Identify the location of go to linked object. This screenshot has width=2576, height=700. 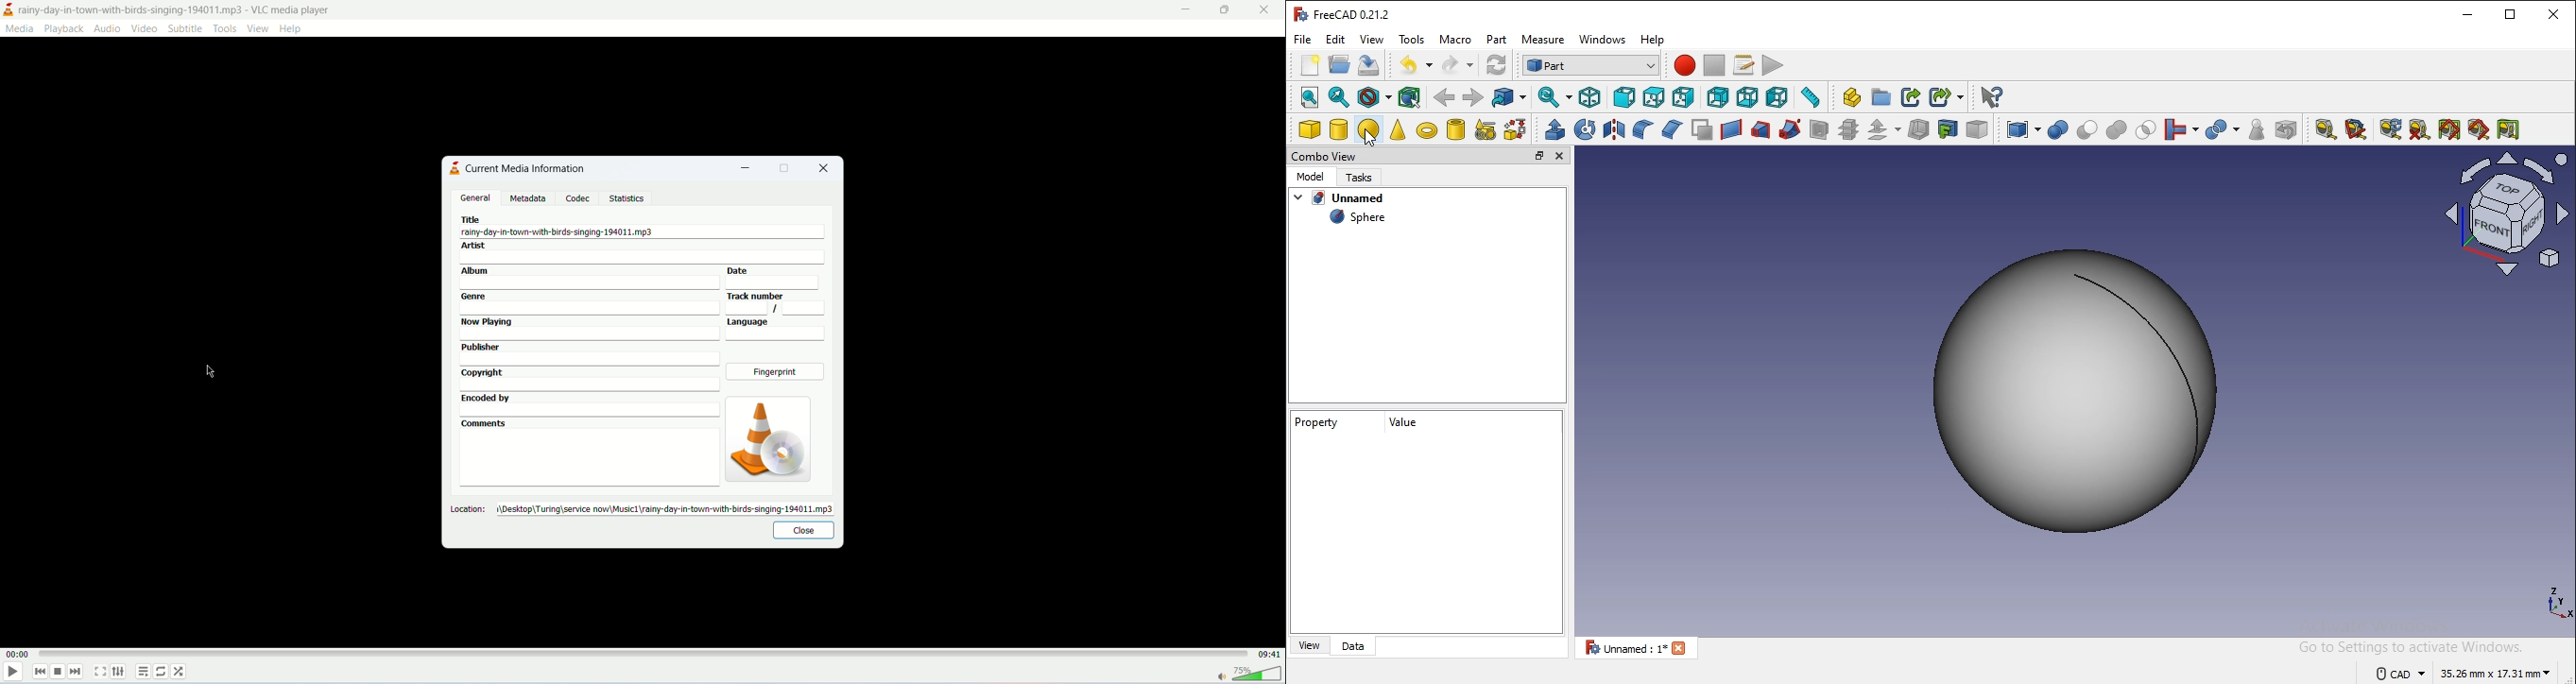
(1508, 97).